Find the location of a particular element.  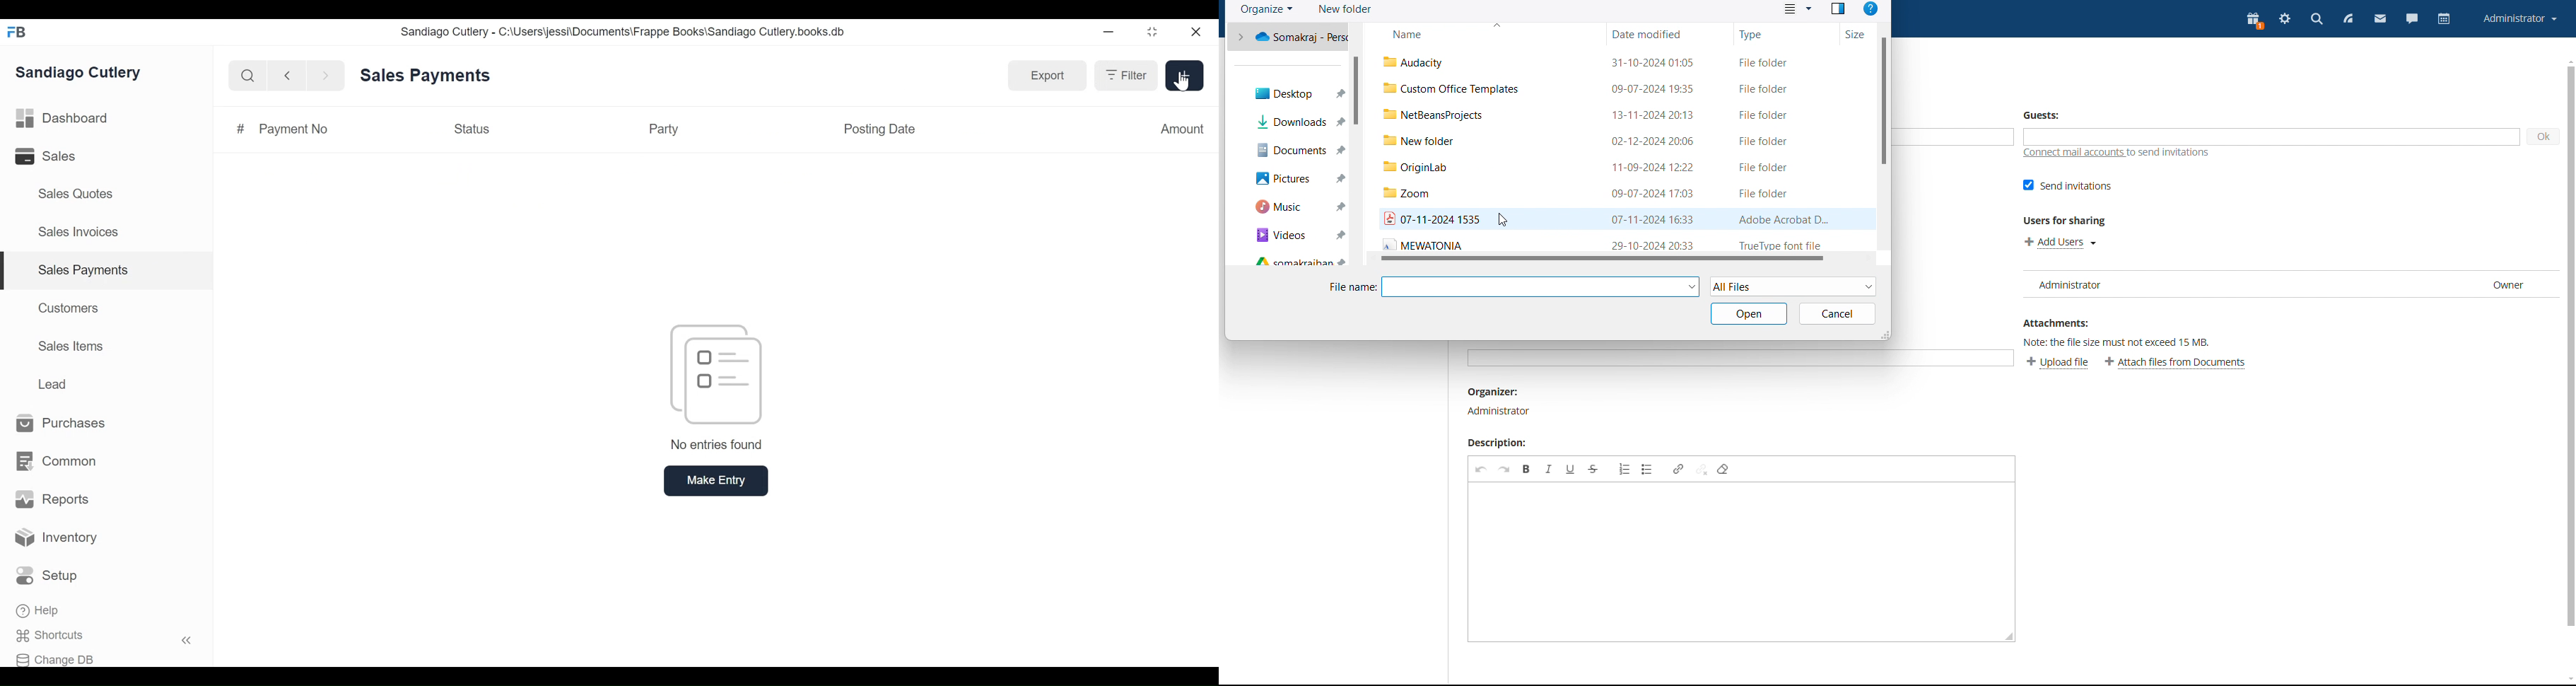

italic is located at coordinates (1548, 469).